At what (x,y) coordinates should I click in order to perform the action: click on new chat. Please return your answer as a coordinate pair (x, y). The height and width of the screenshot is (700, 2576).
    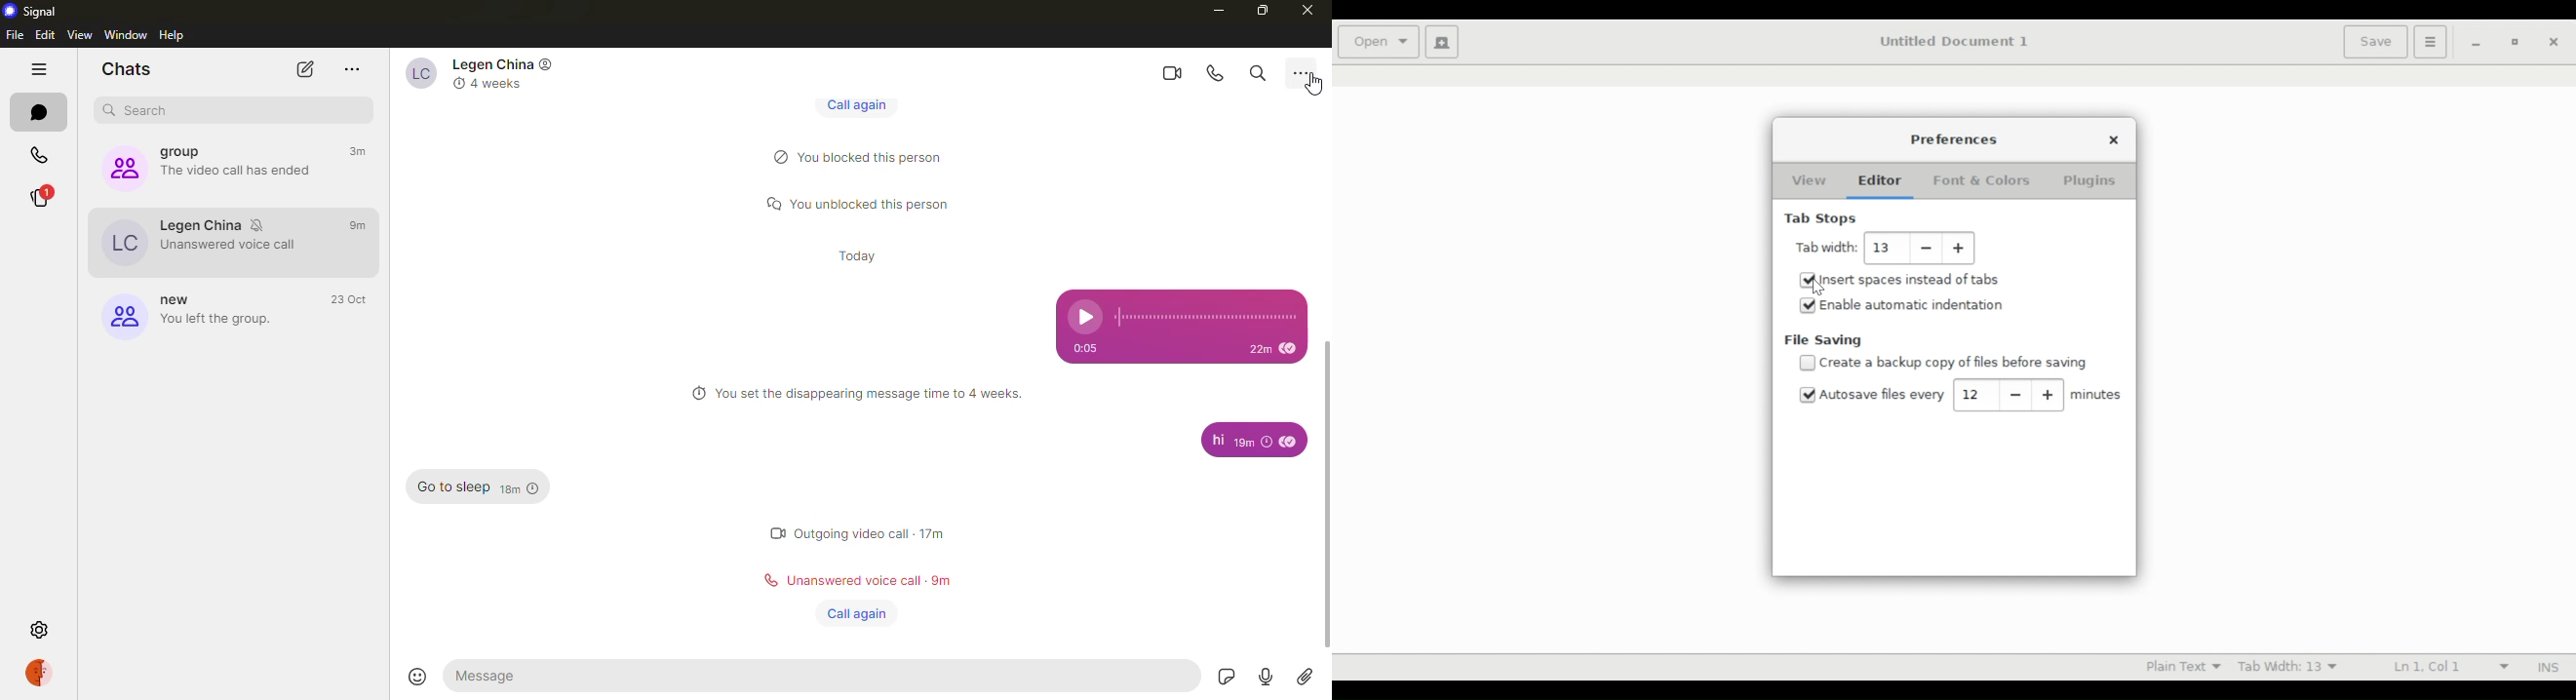
    Looking at the image, I should click on (303, 70).